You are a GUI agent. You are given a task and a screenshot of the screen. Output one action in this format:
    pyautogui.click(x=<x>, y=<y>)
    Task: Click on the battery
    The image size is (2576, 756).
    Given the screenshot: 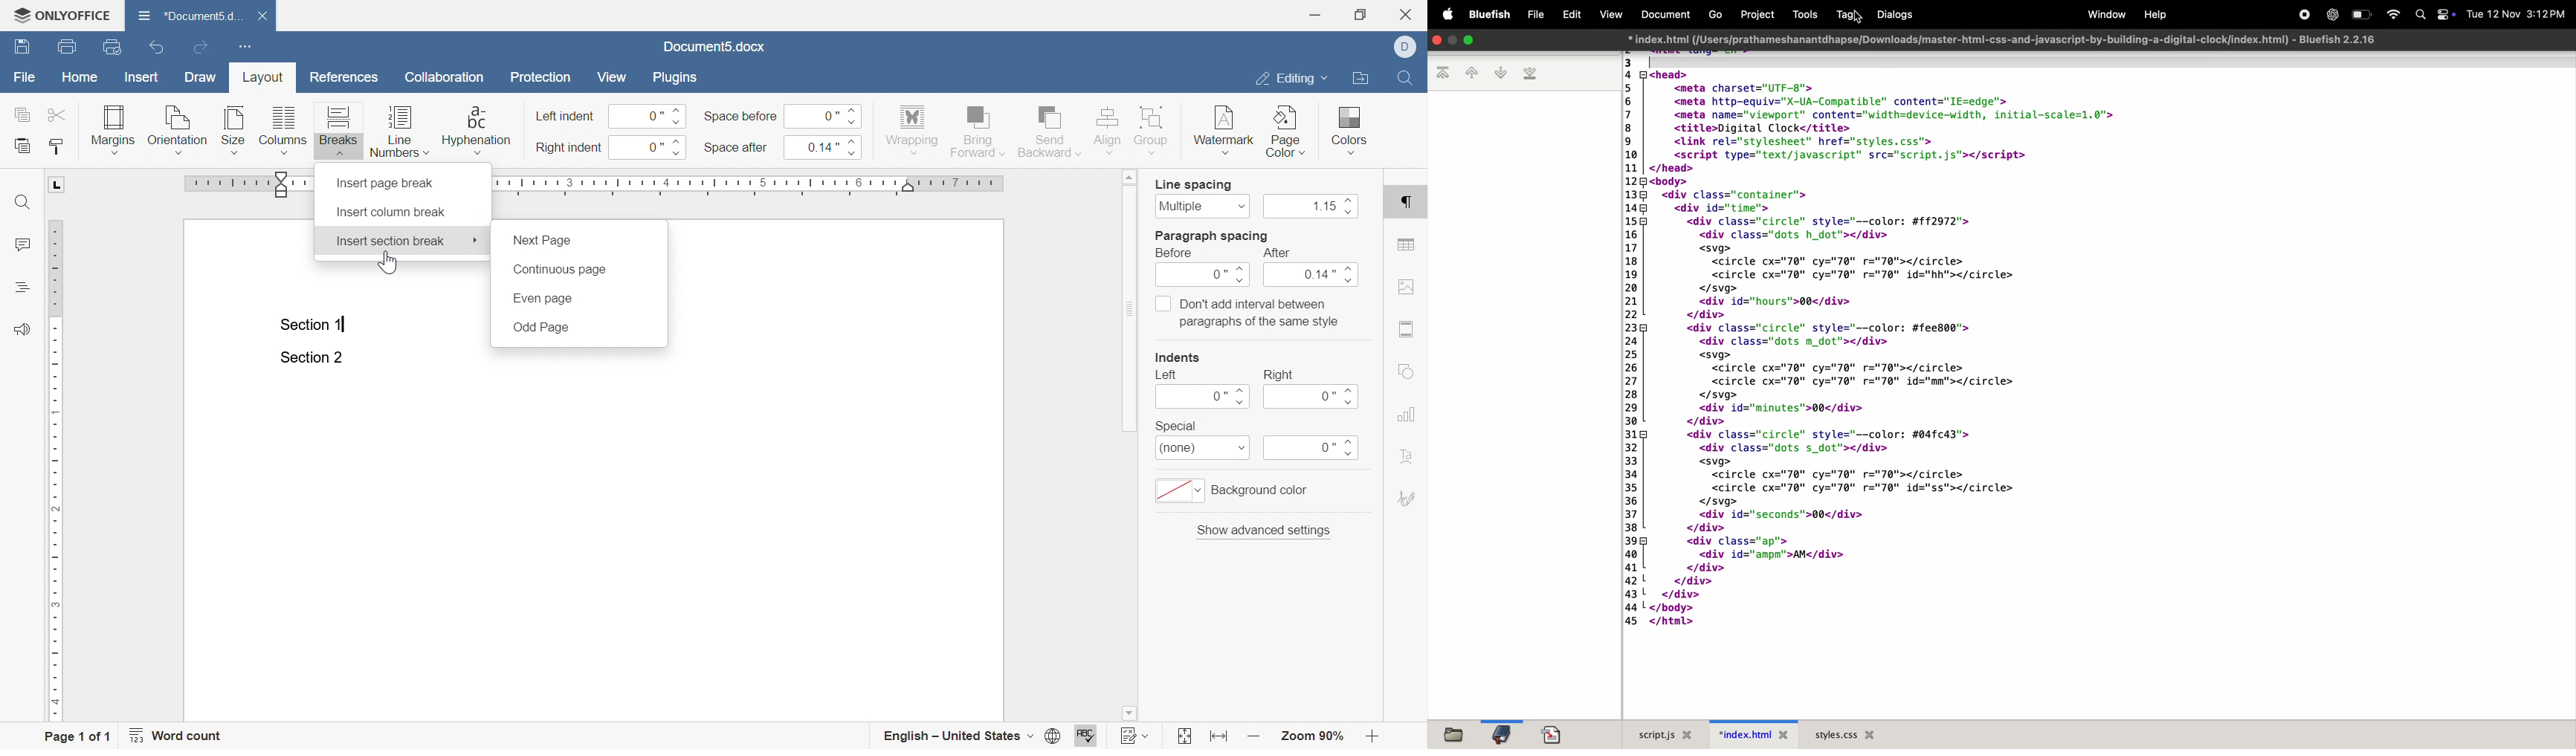 What is the action you would take?
    pyautogui.click(x=2361, y=14)
    